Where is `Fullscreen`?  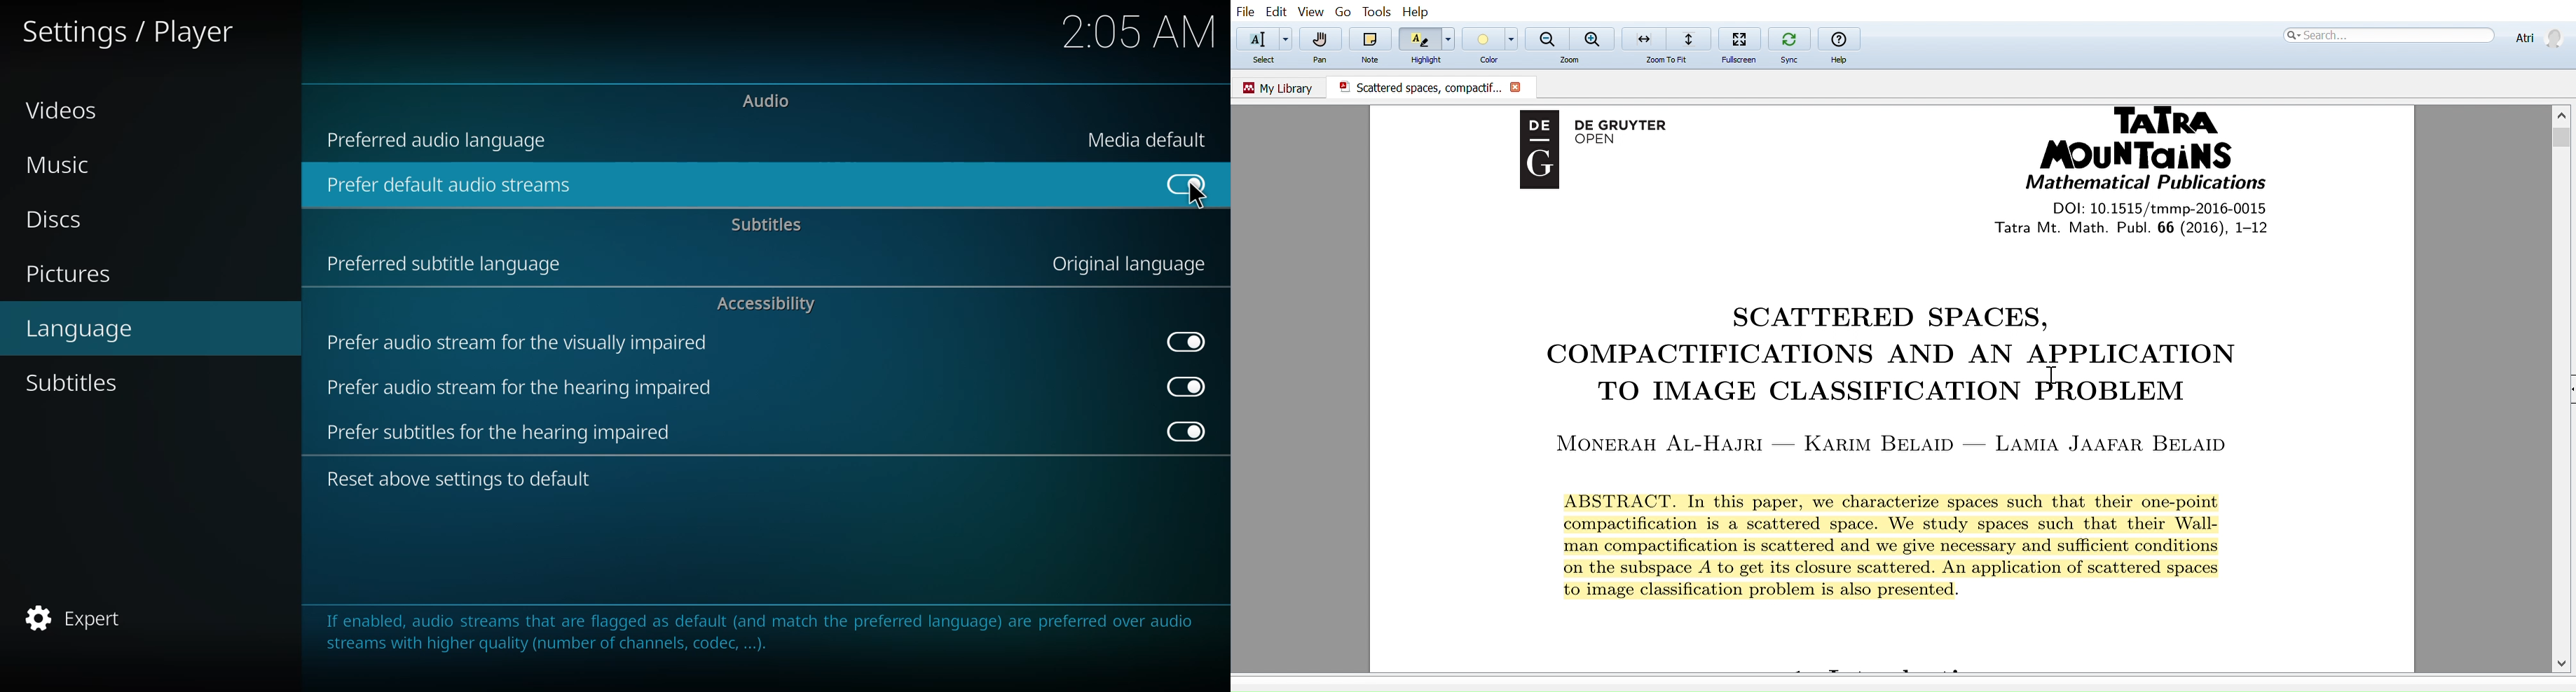 Fullscreen is located at coordinates (1736, 60).